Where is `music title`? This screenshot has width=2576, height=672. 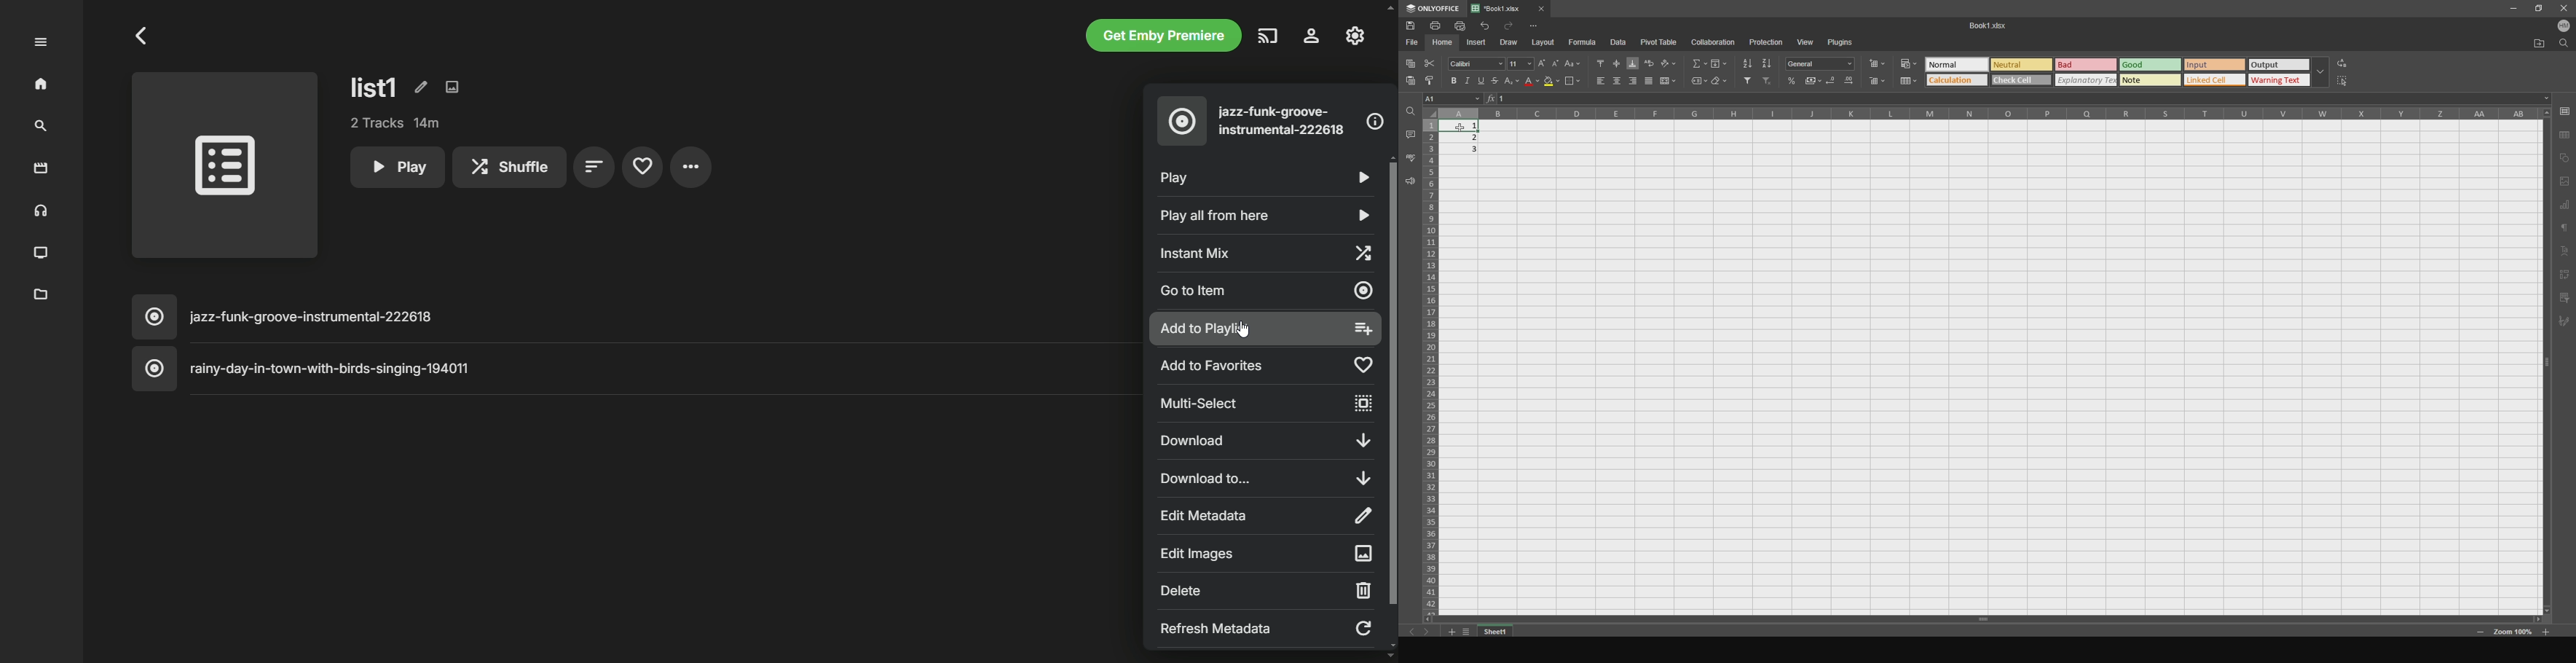 music title is located at coordinates (634, 369).